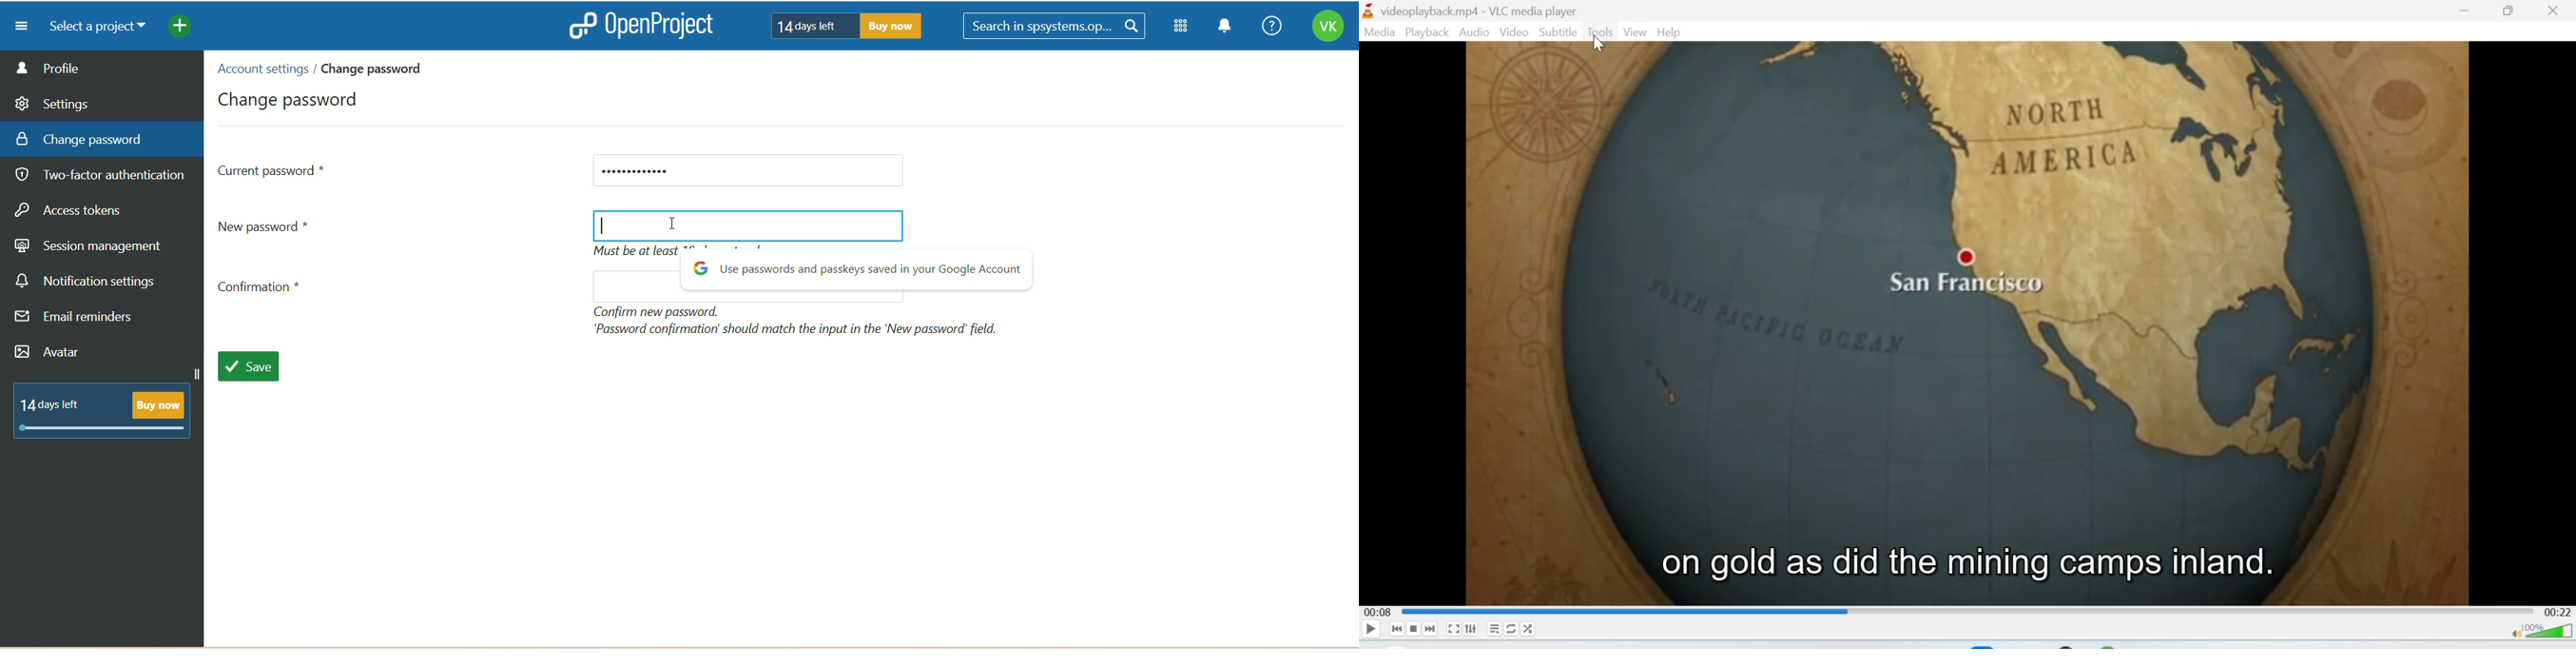  Describe the element at coordinates (1453, 629) in the screenshot. I see `Fullscreen` at that location.